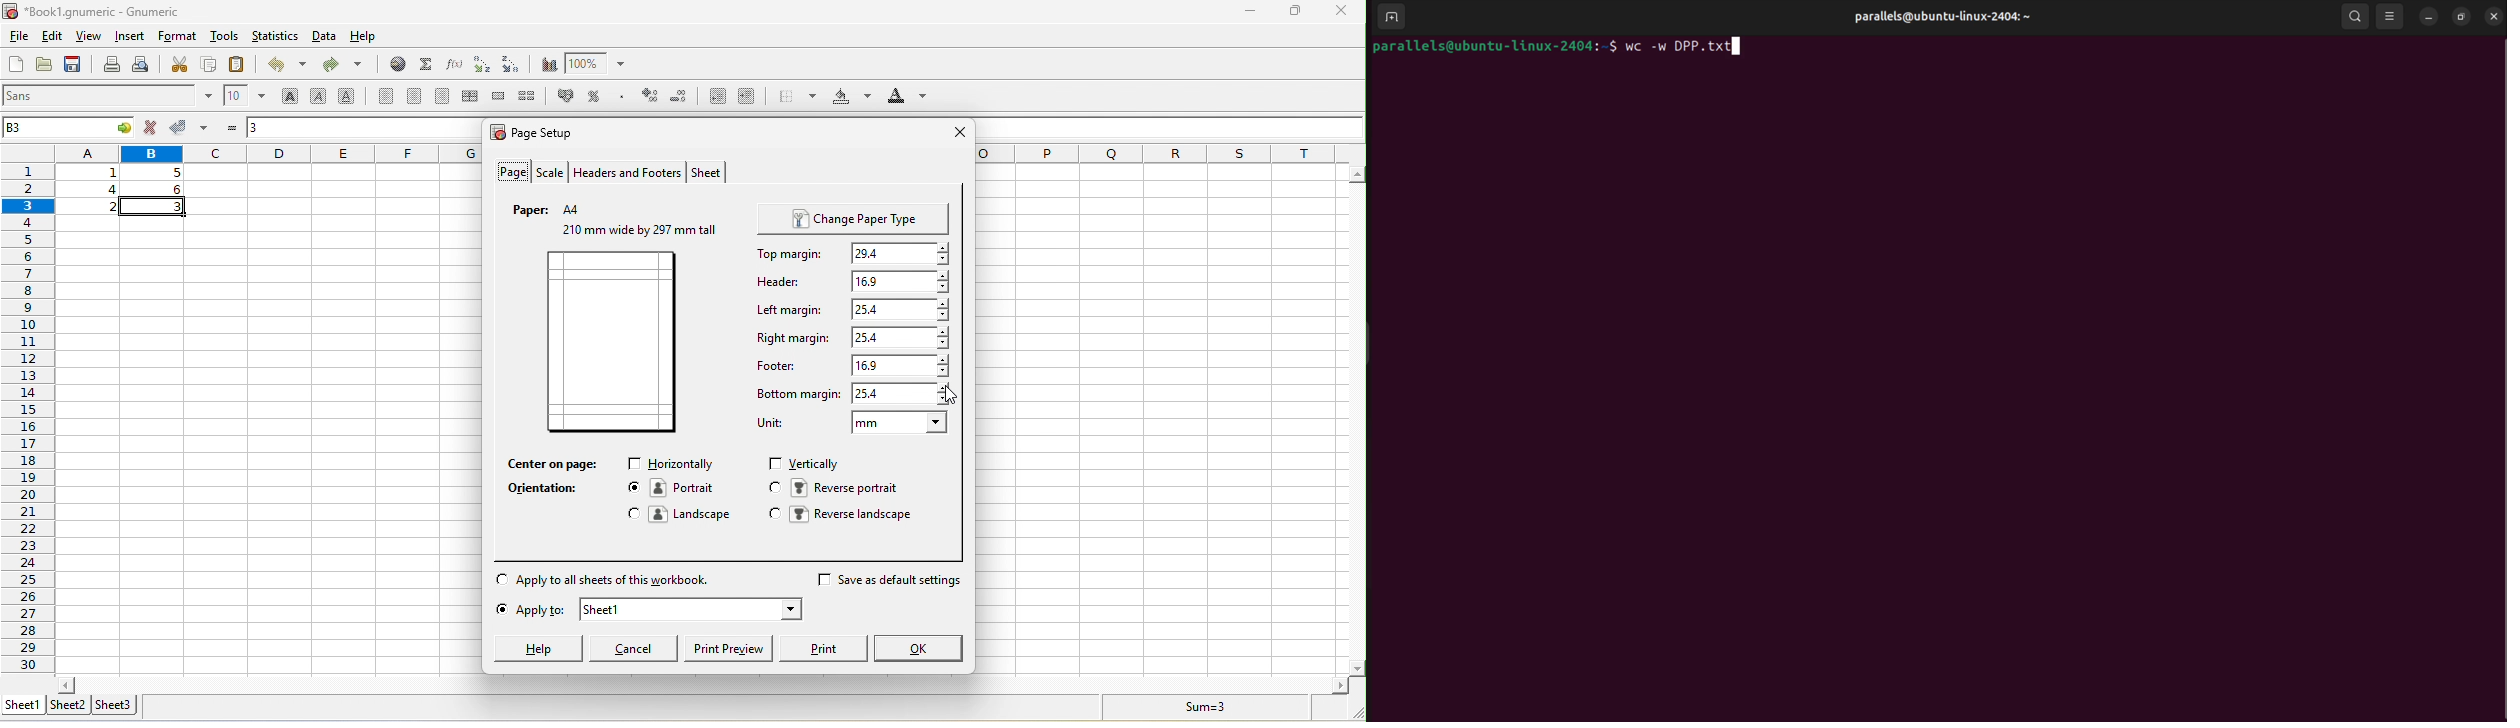  What do you see at coordinates (692, 608) in the screenshot?
I see `sheet 1` at bounding box center [692, 608].